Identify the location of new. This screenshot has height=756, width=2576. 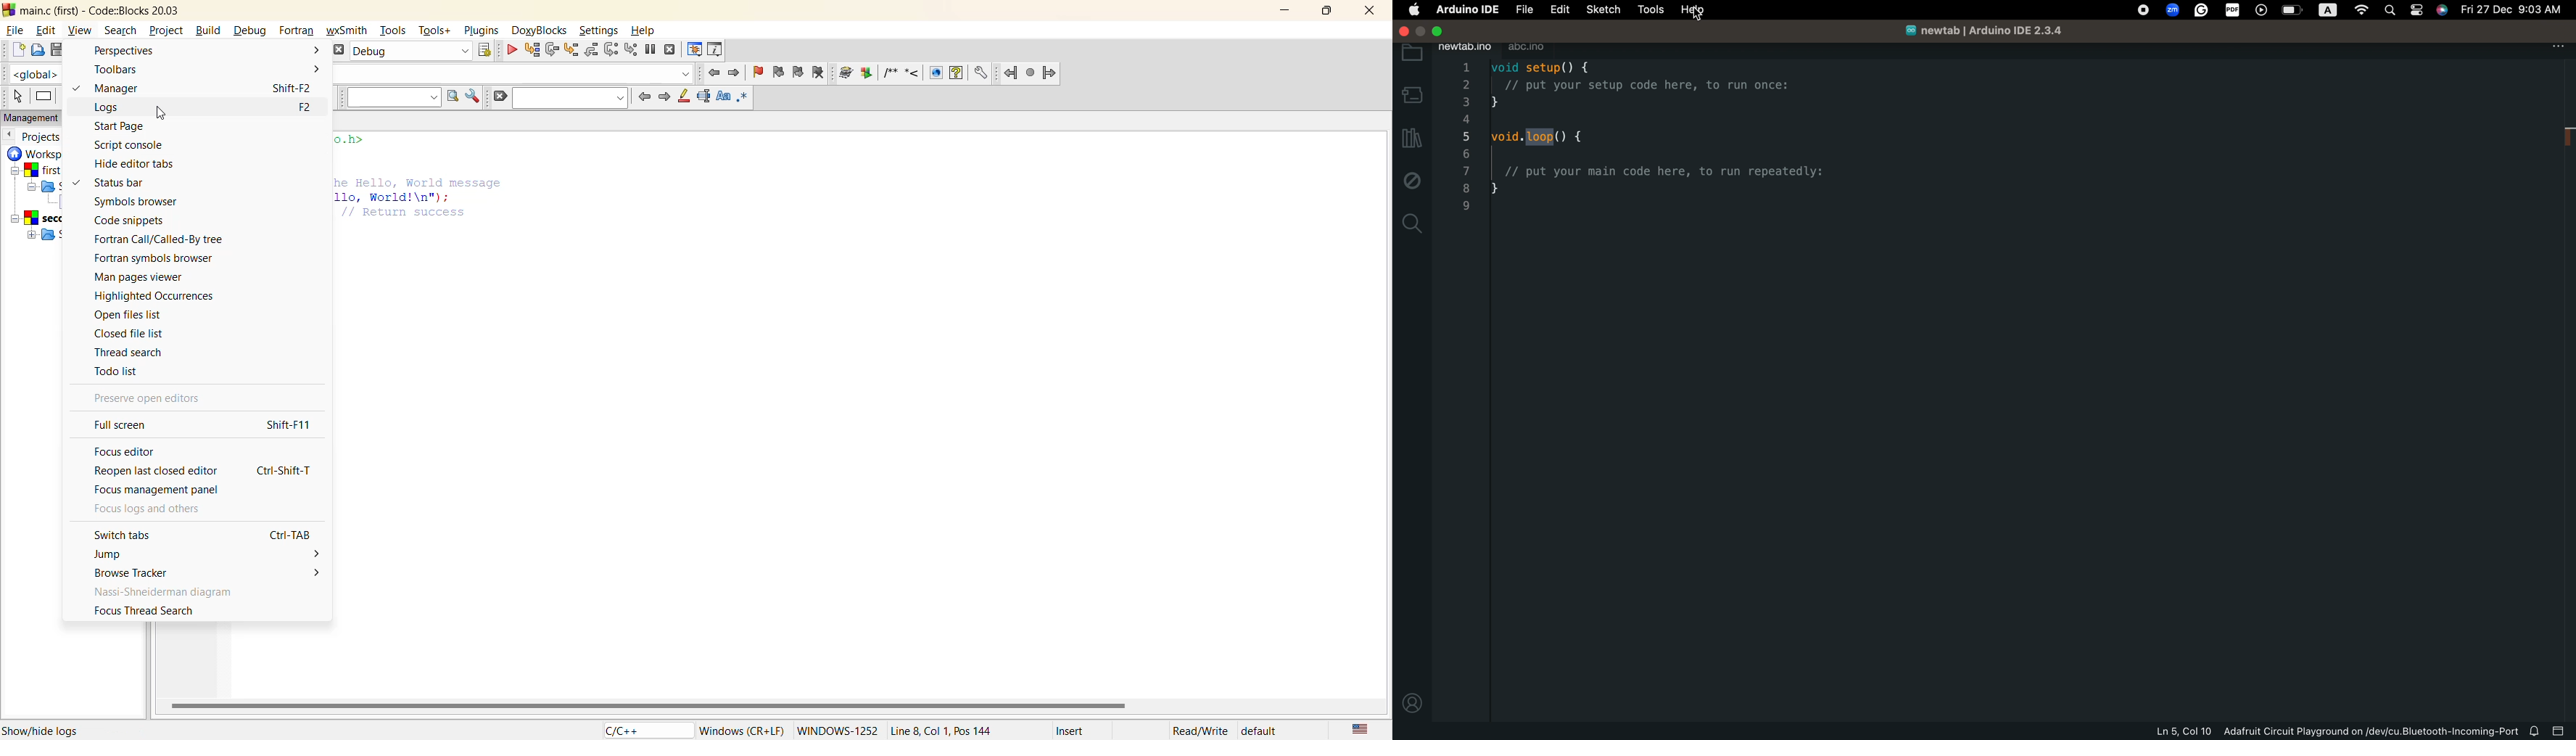
(16, 48).